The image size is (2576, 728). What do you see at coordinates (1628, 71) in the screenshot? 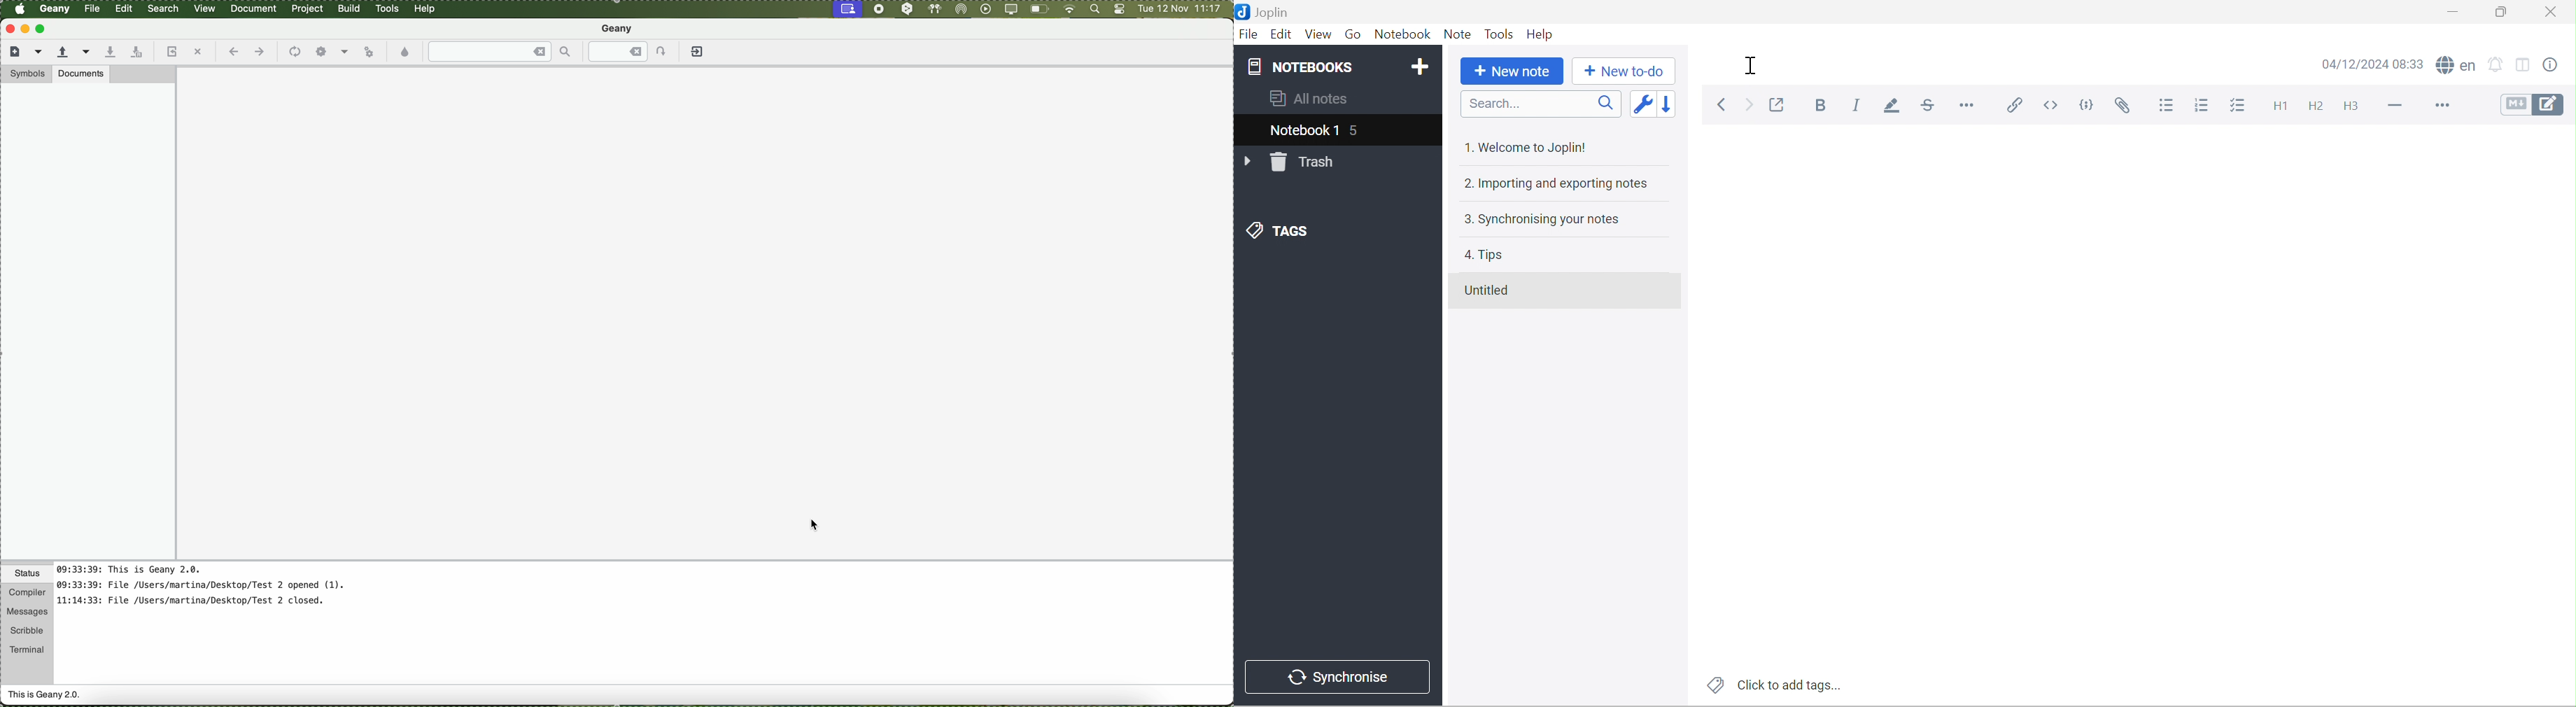
I see `New to-do` at bounding box center [1628, 71].